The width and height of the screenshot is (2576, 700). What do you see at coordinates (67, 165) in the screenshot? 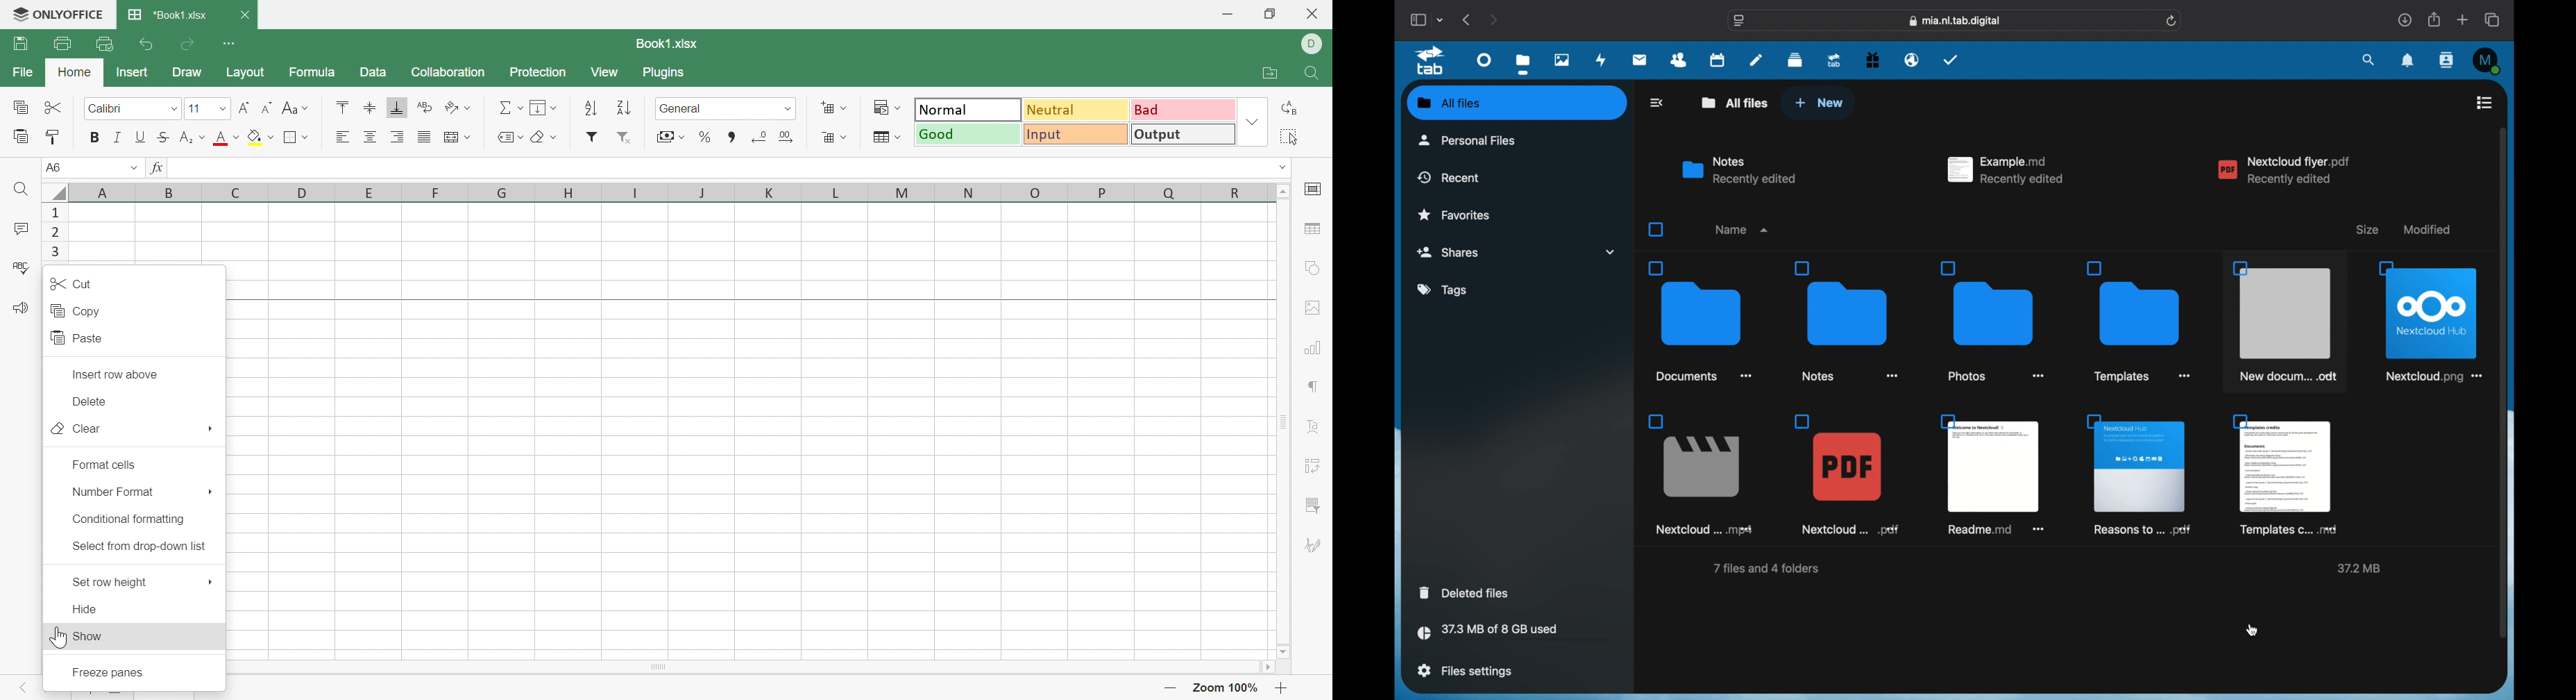
I see `A6` at bounding box center [67, 165].